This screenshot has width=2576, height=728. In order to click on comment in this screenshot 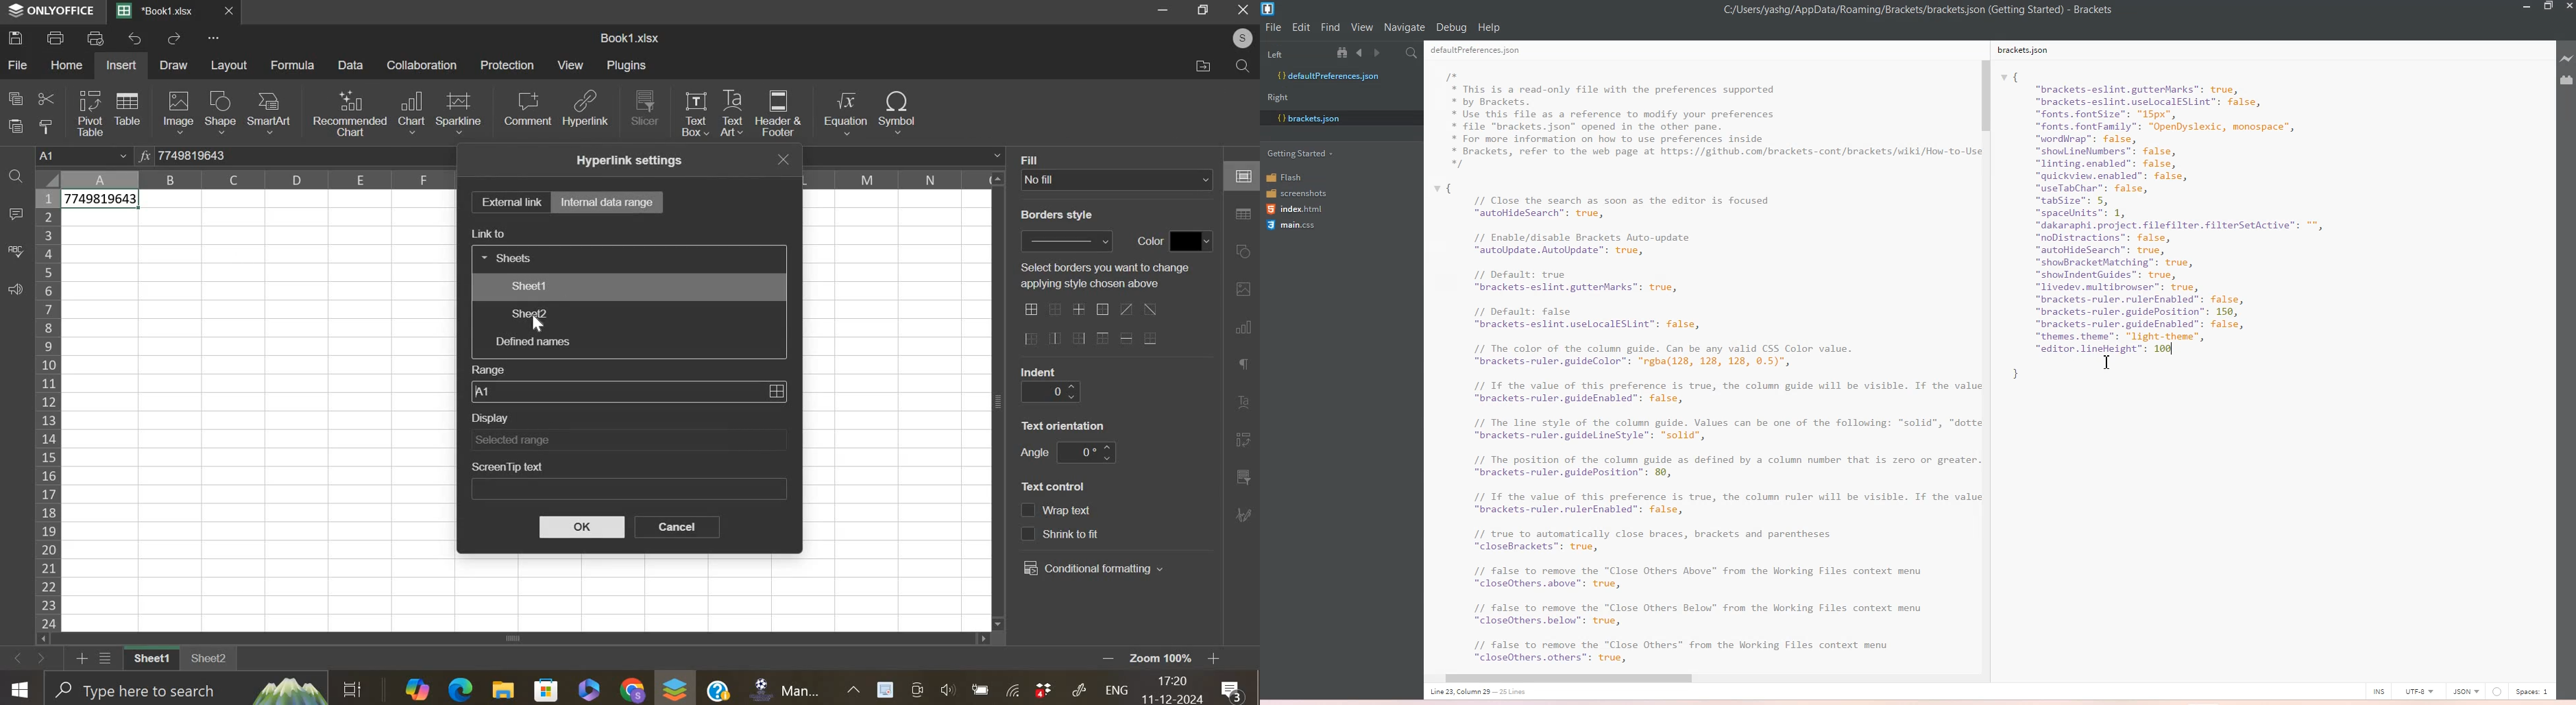, I will do `click(15, 215)`.